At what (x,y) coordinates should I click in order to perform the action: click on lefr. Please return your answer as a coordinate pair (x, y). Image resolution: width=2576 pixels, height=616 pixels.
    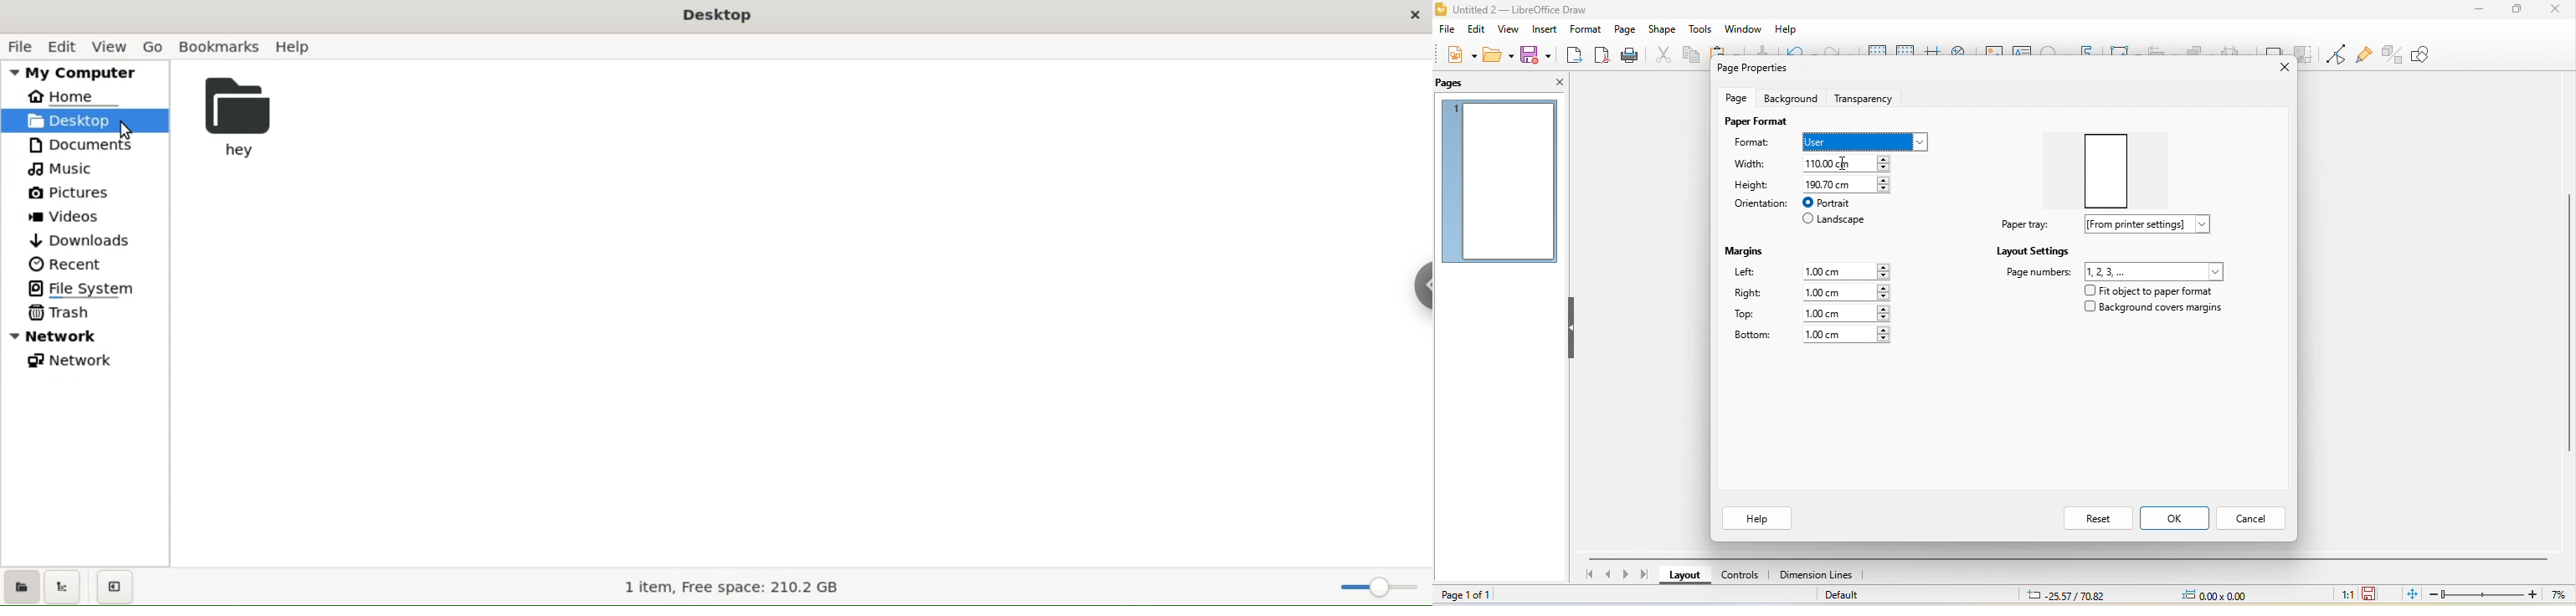
    Looking at the image, I should click on (1756, 274).